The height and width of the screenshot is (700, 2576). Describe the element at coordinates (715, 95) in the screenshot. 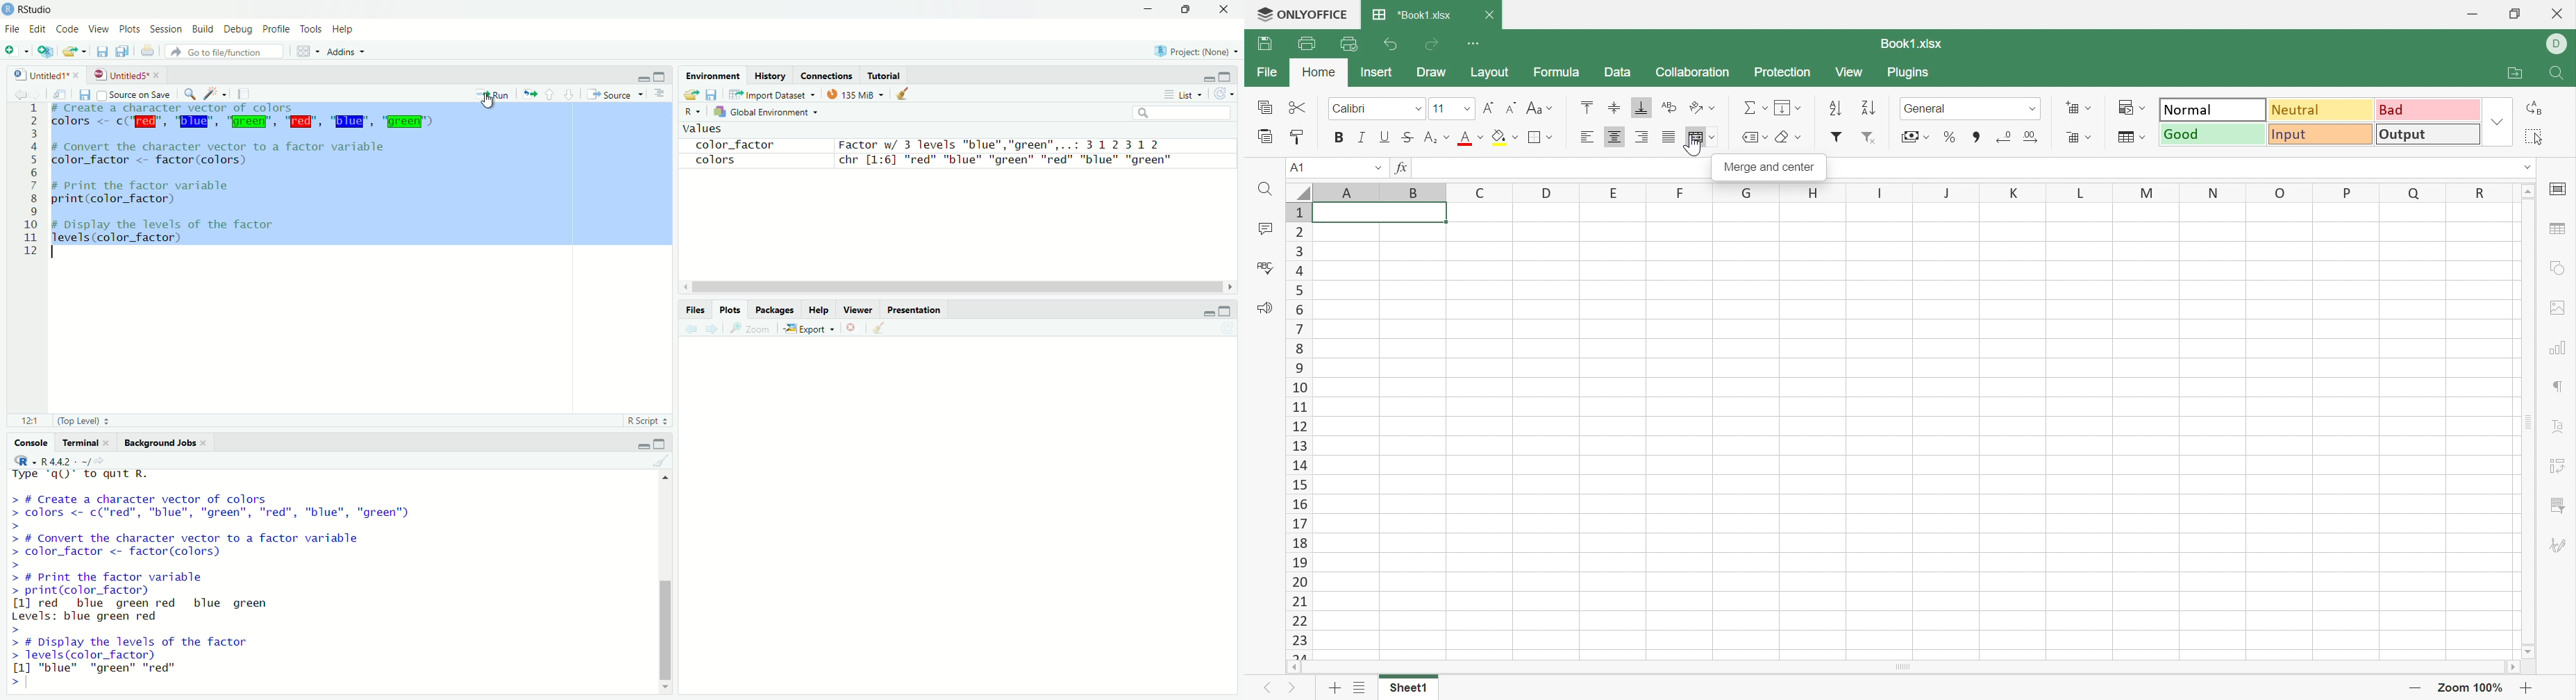

I see `save workspace as` at that location.